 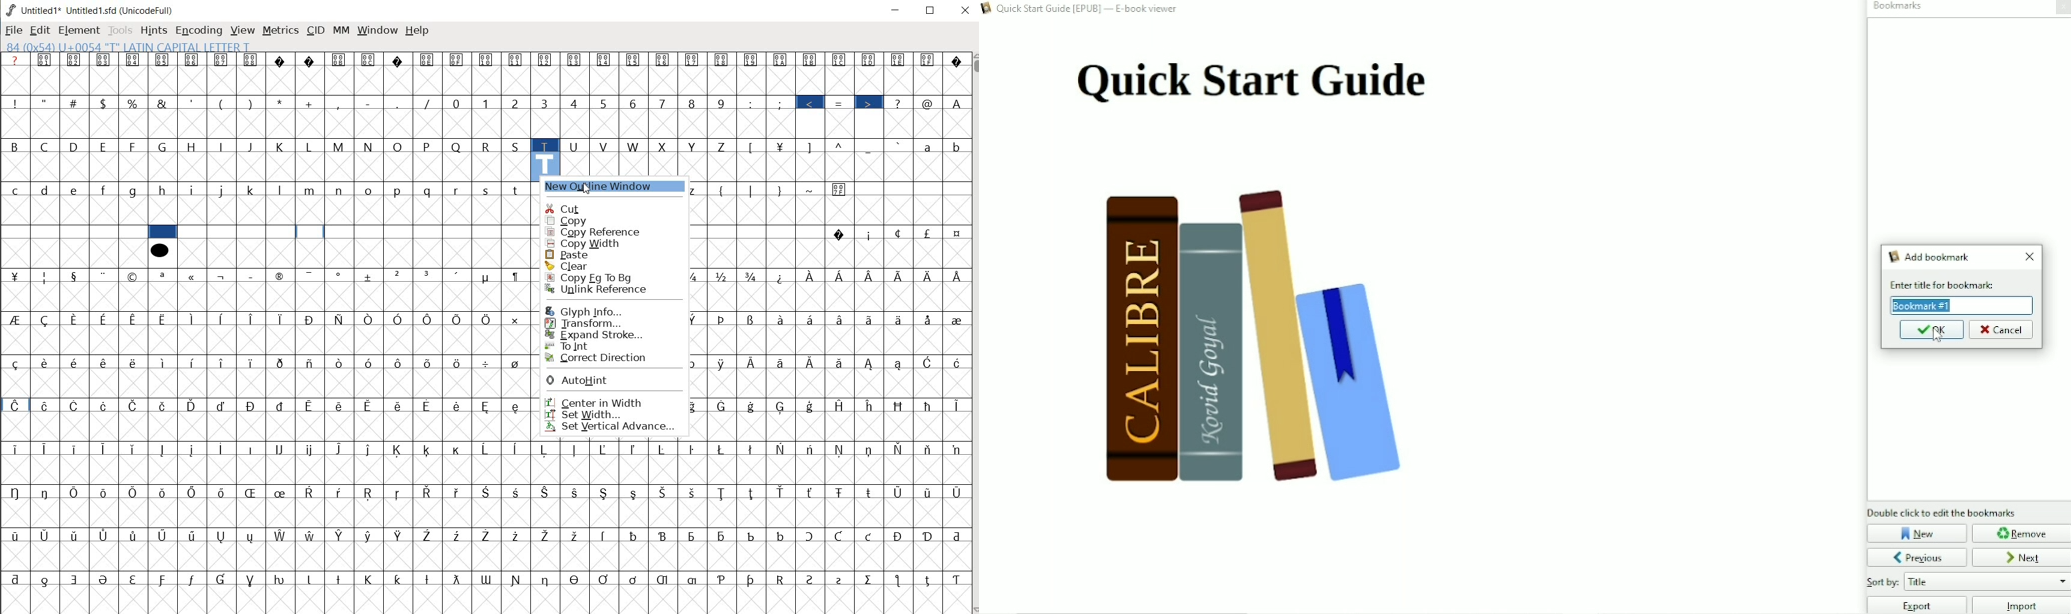 What do you see at coordinates (586, 324) in the screenshot?
I see `Transform` at bounding box center [586, 324].